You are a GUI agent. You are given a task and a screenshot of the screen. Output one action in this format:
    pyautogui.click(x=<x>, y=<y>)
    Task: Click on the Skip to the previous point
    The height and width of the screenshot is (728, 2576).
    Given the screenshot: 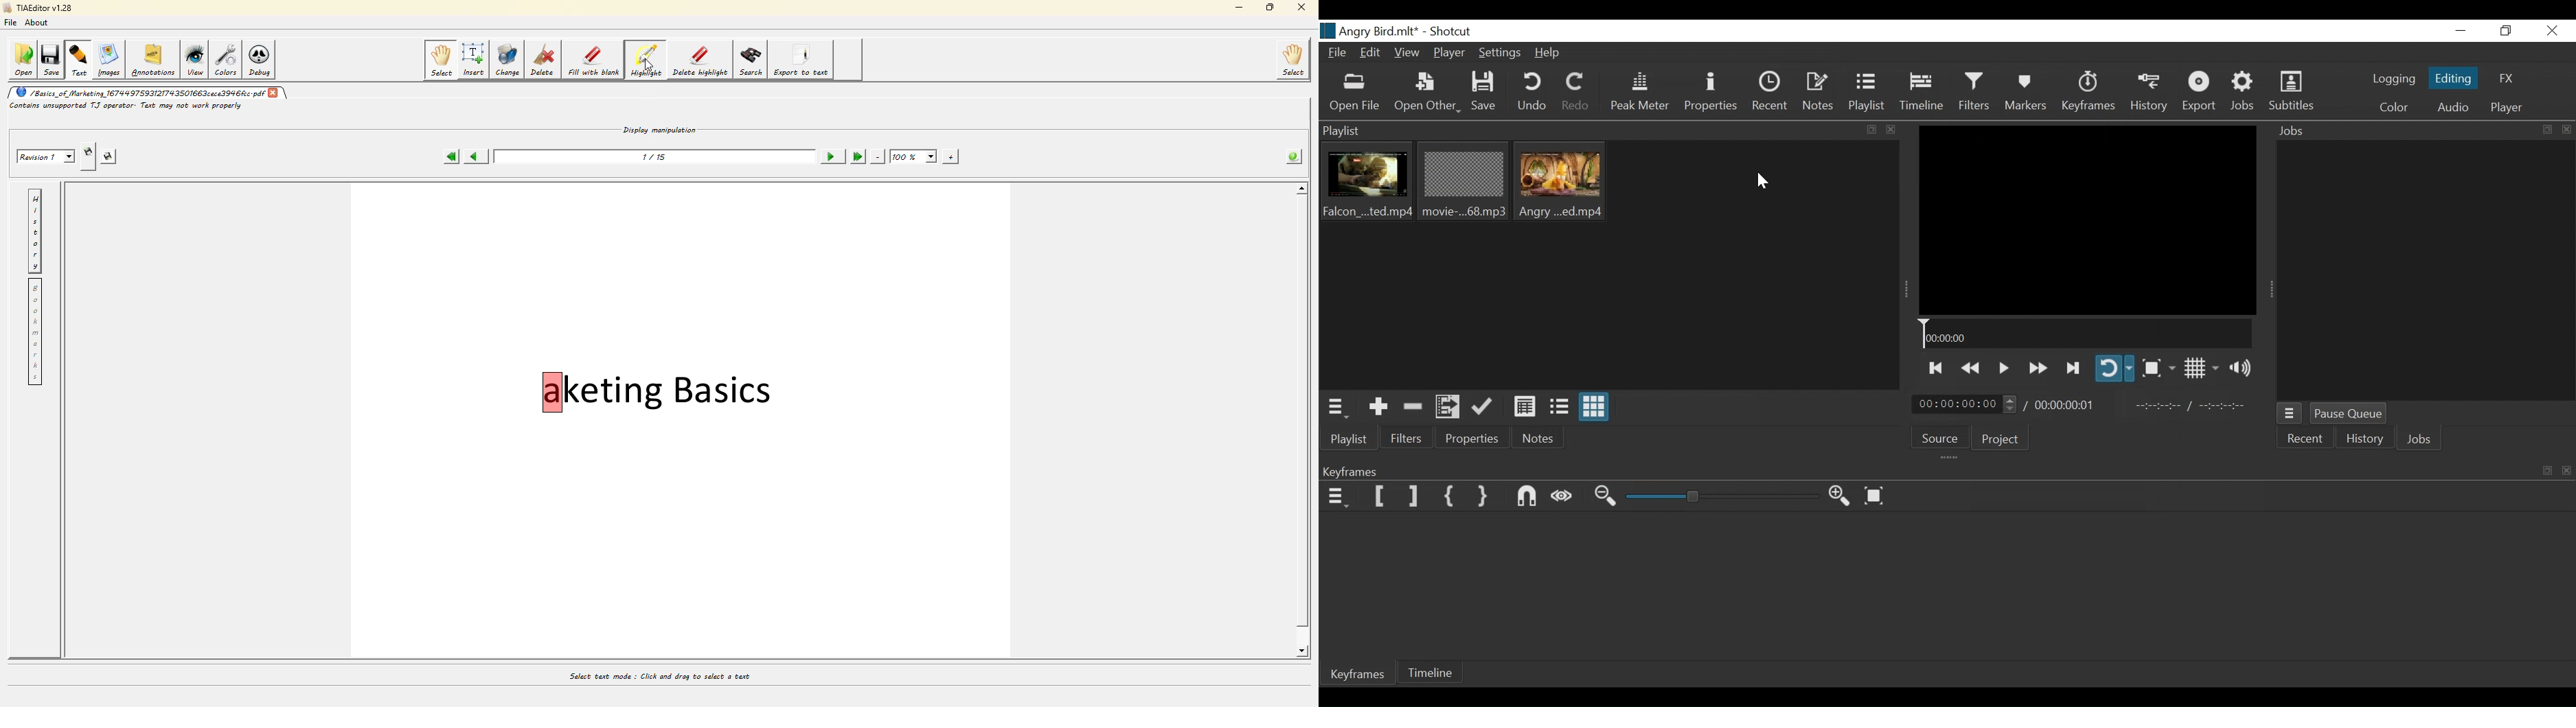 What is the action you would take?
    pyautogui.click(x=1939, y=368)
    